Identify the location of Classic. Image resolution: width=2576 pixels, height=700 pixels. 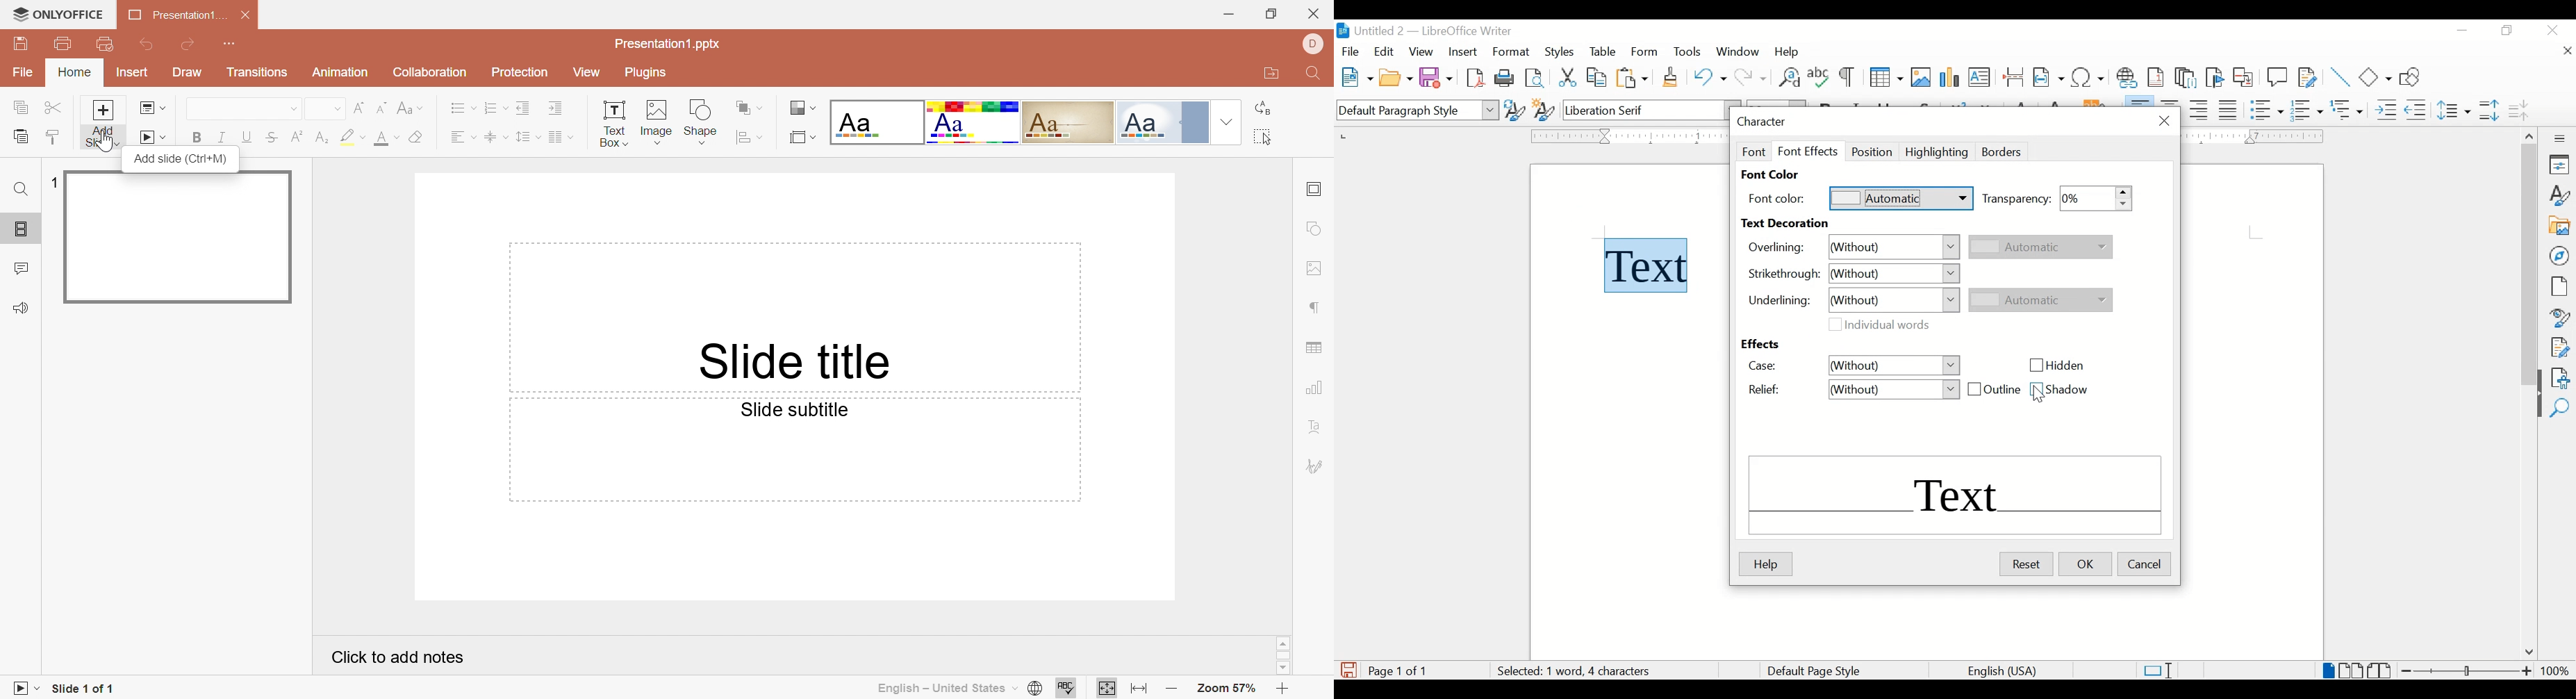
(1068, 122).